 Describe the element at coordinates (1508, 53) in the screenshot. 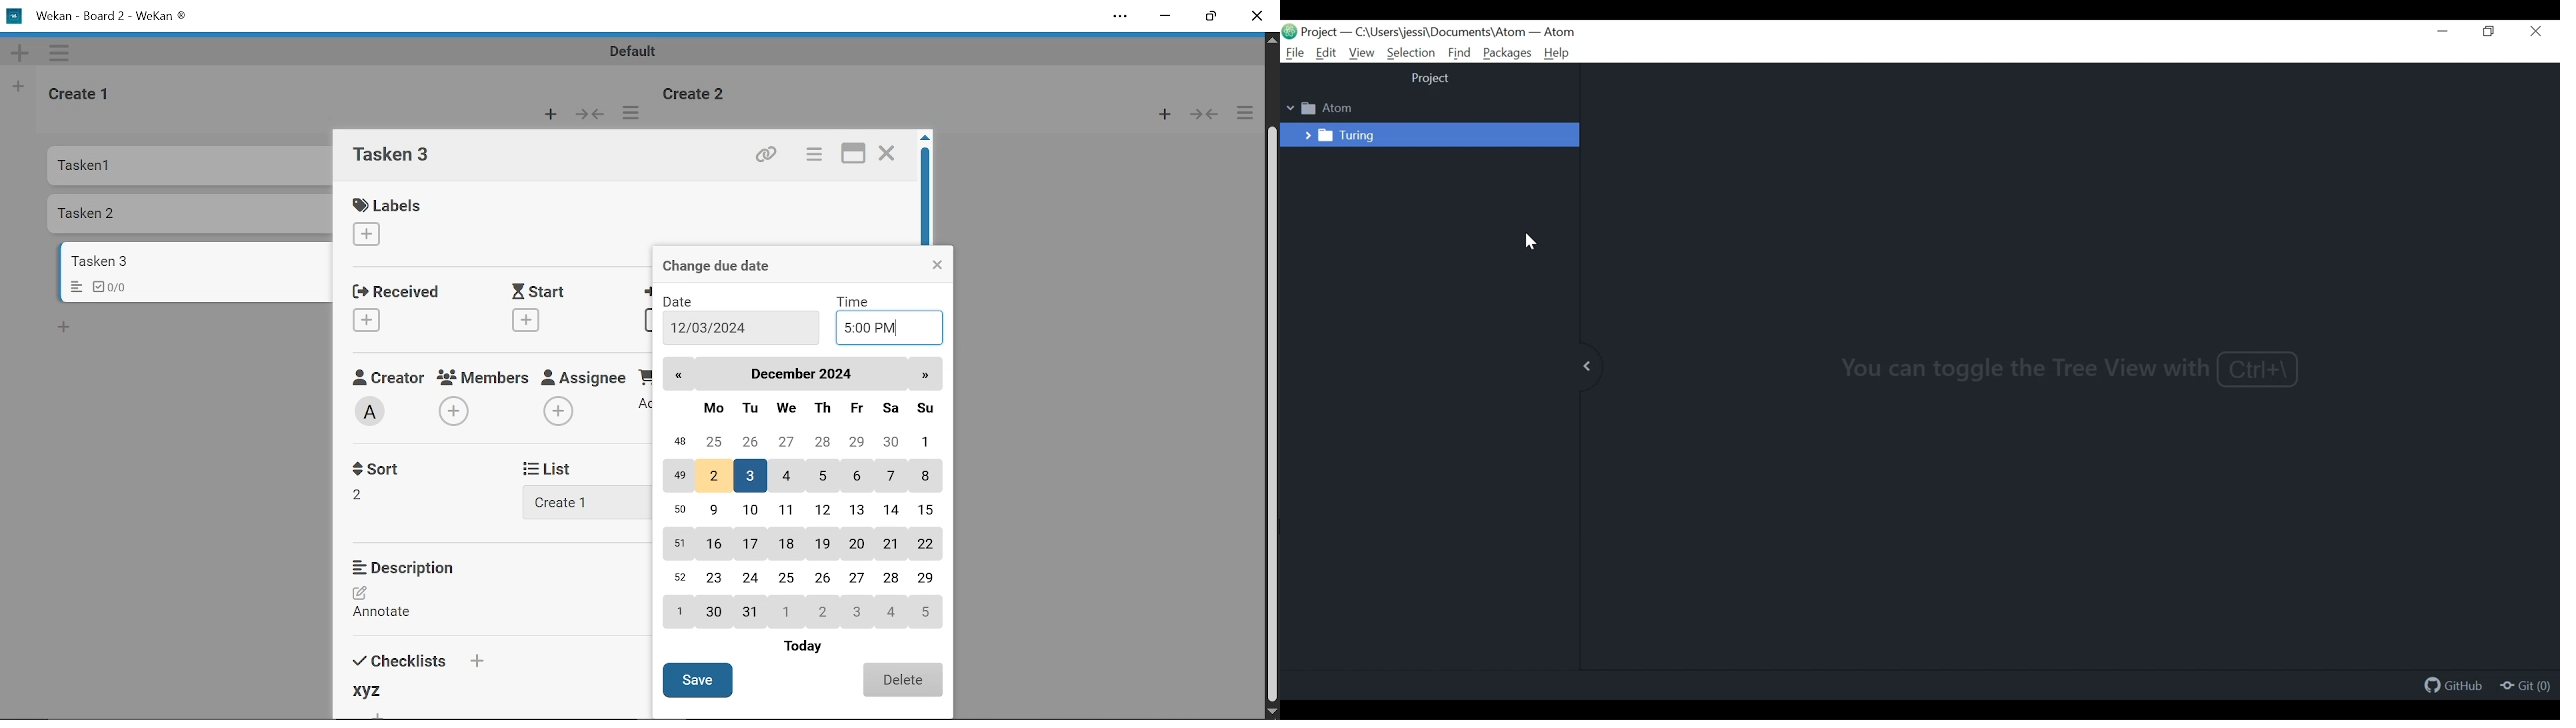

I see `Packages` at that location.